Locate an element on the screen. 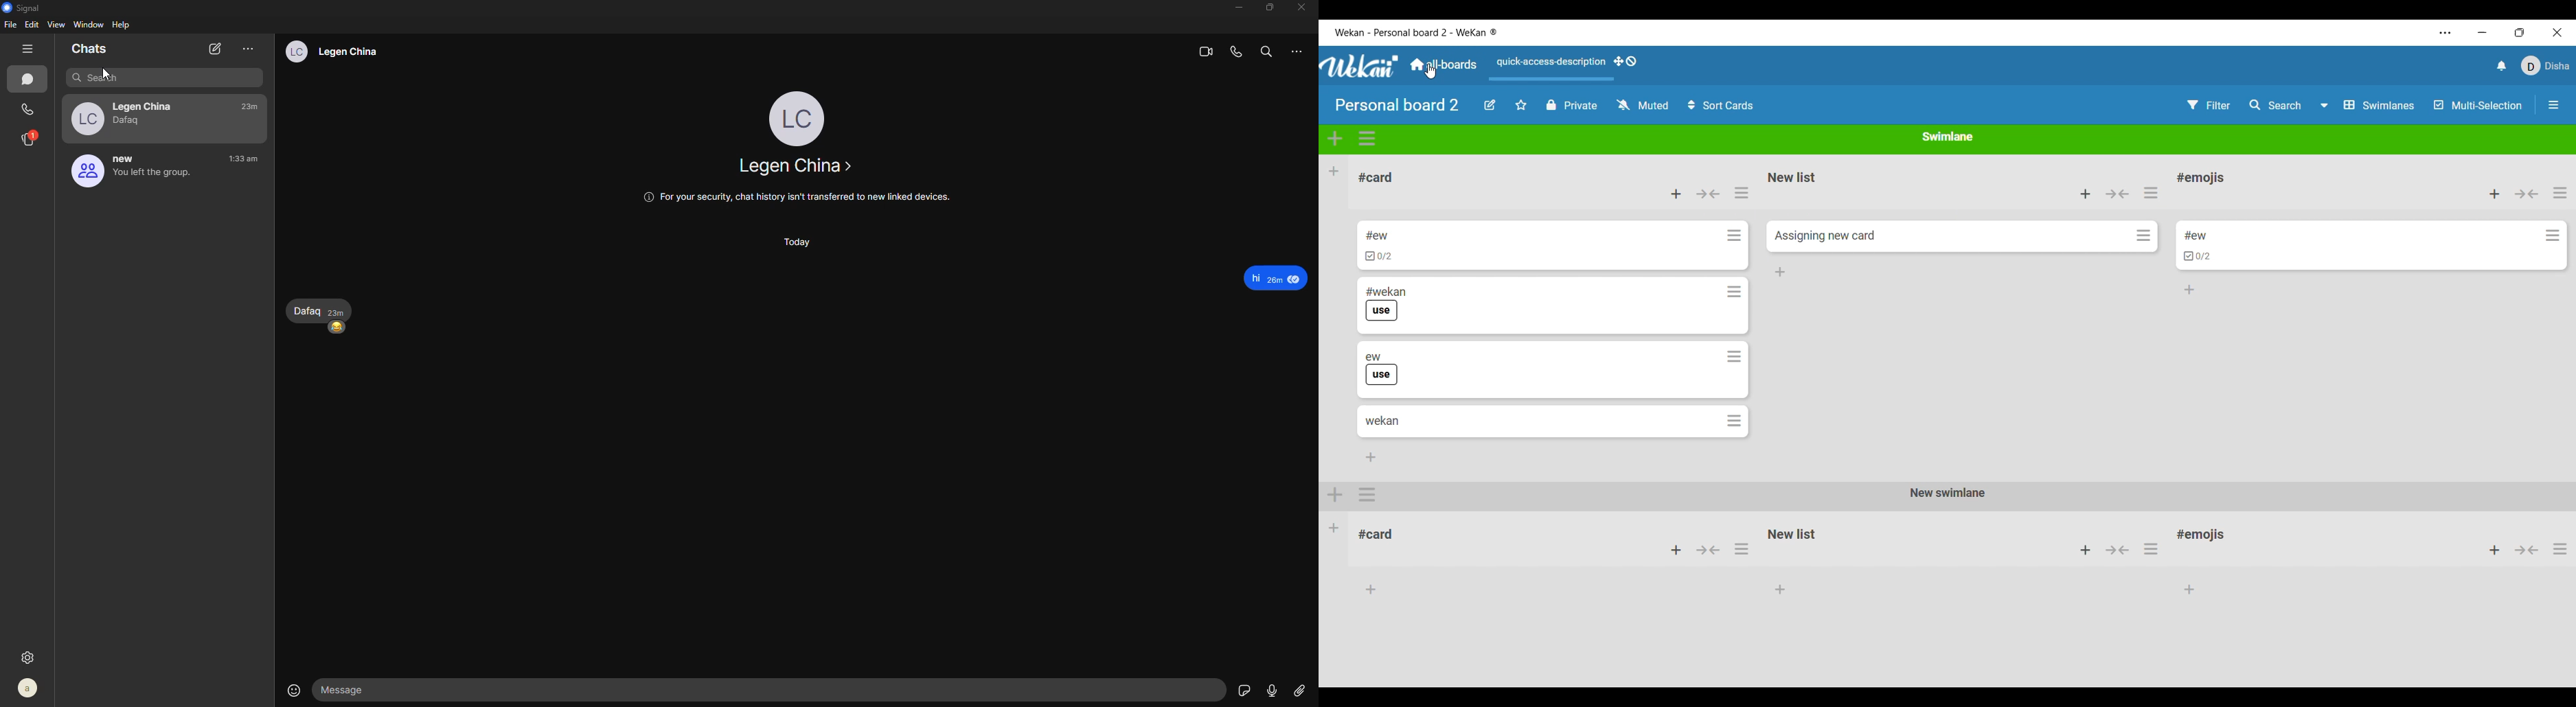 This screenshot has height=728, width=2576. sticker is located at coordinates (1242, 690).